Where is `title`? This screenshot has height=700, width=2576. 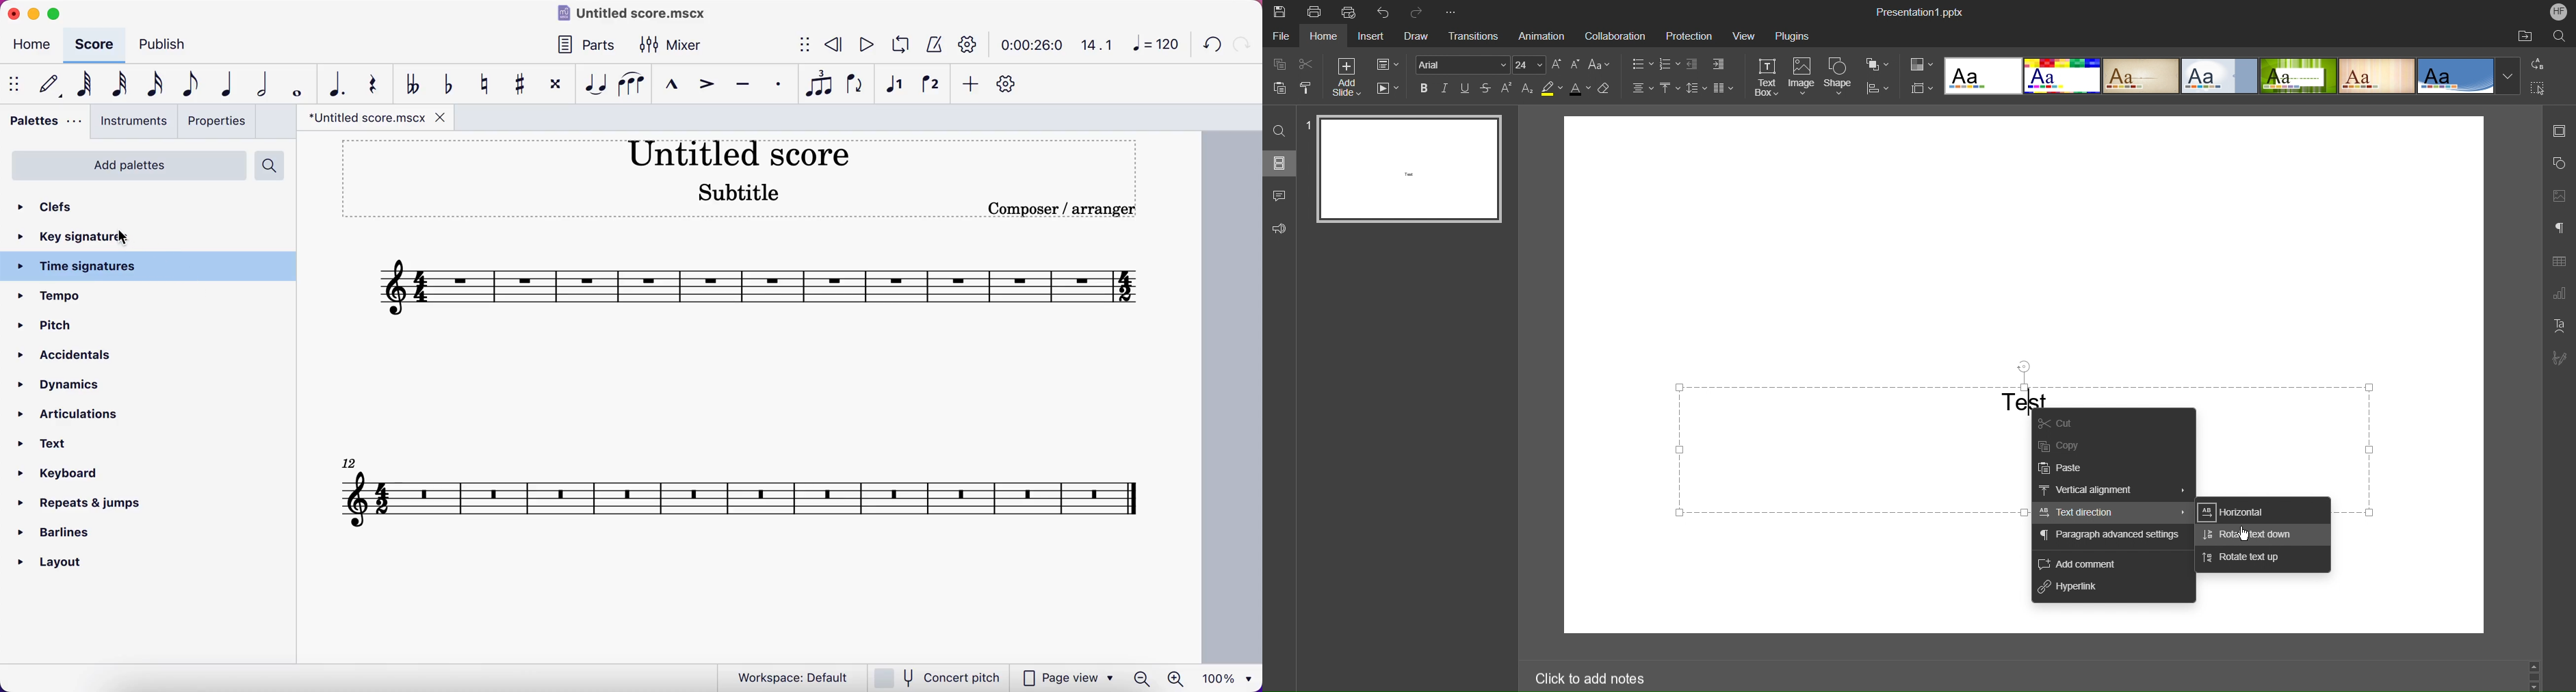 title is located at coordinates (643, 14).